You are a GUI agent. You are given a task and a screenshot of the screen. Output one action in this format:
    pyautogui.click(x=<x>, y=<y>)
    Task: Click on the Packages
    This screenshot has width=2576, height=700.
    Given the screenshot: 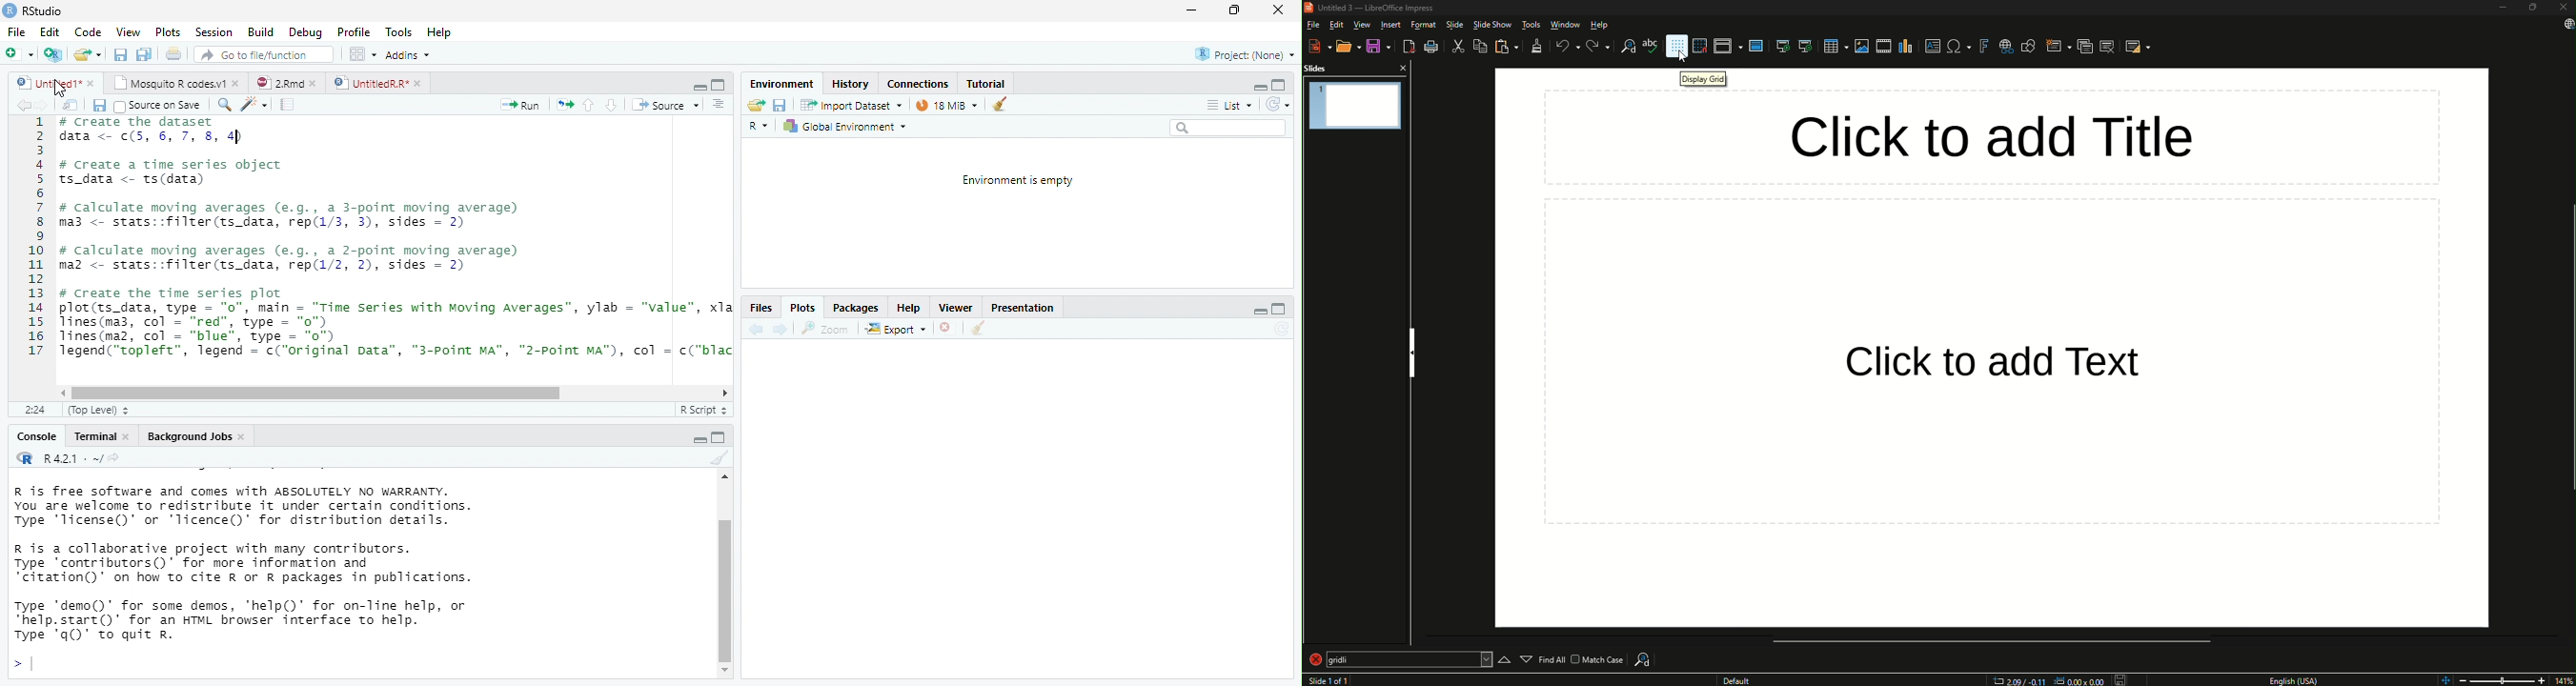 What is the action you would take?
    pyautogui.click(x=856, y=308)
    